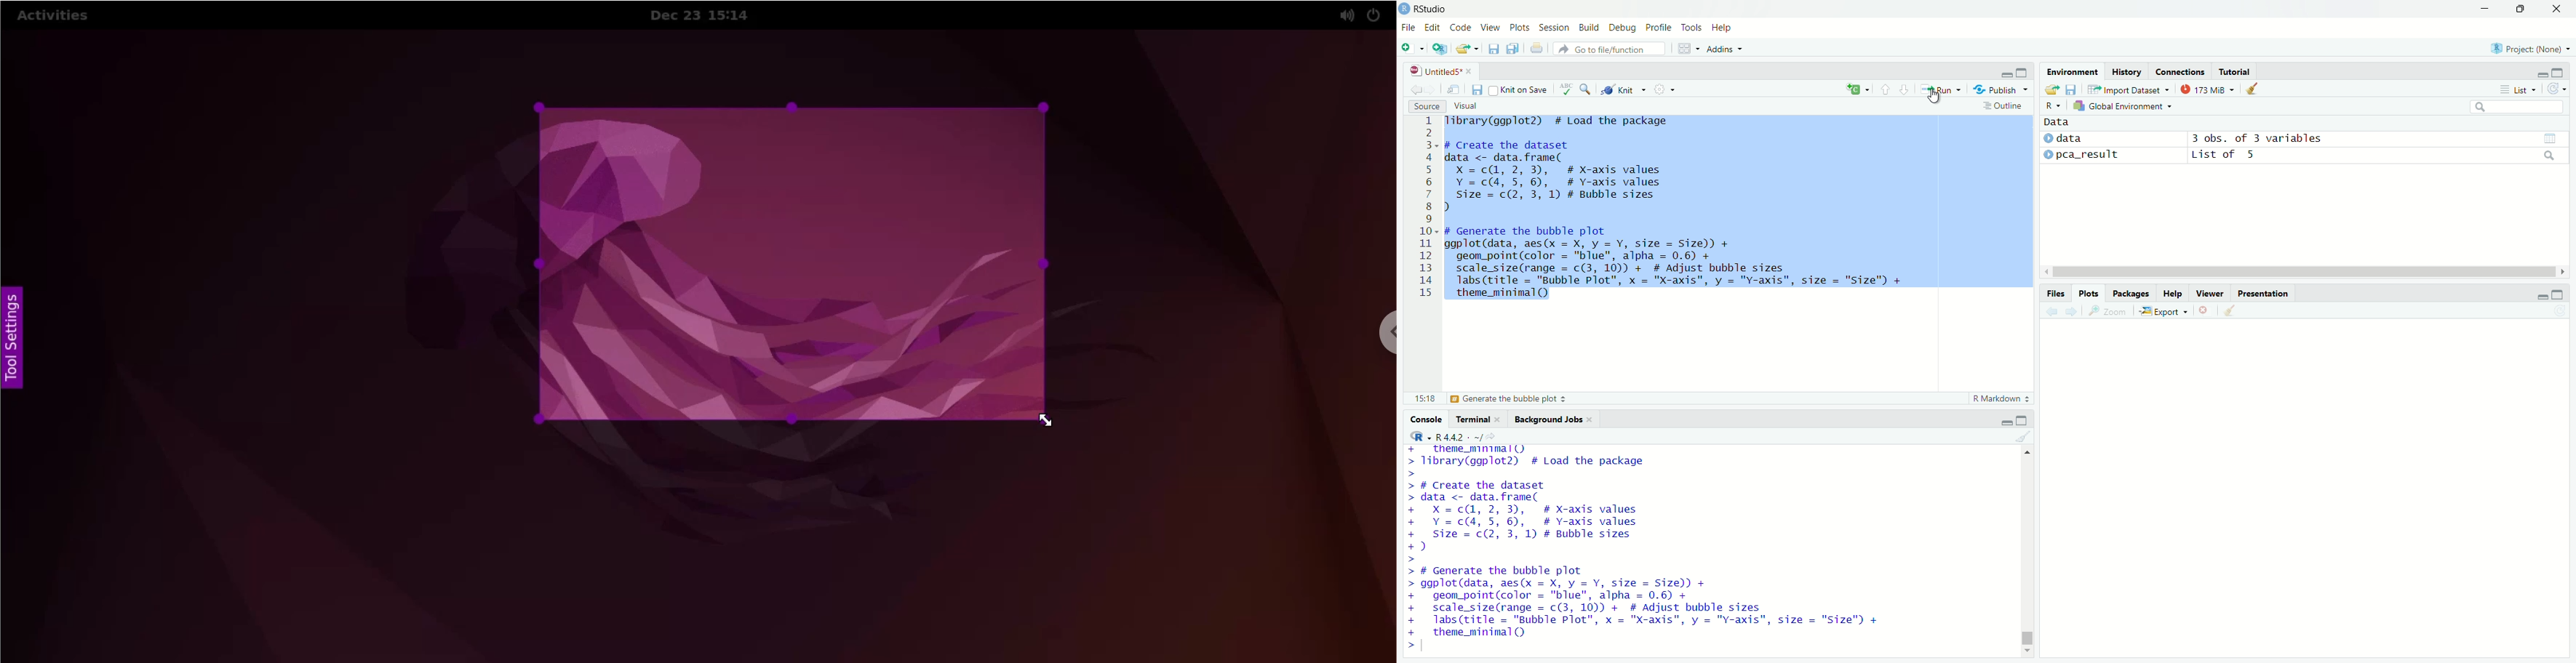 The image size is (2576, 672). What do you see at coordinates (1427, 419) in the screenshot?
I see `Console` at bounding box center [1427, 419].